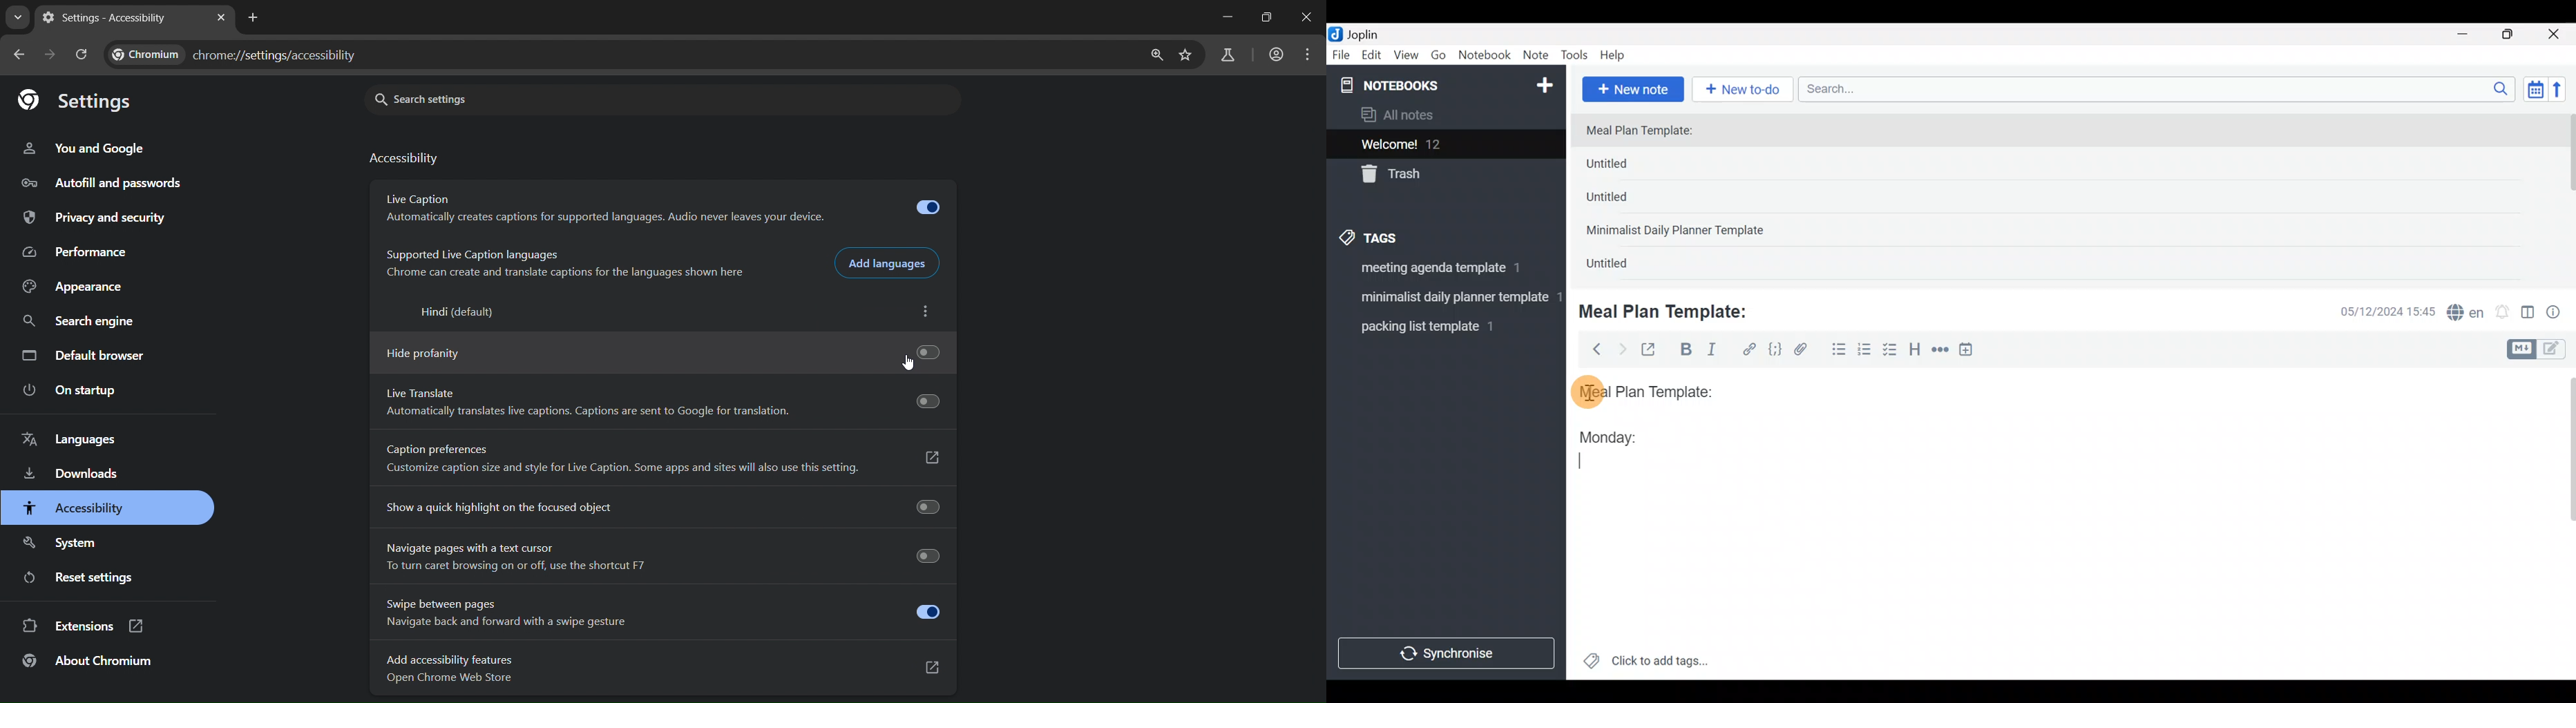 The height and width of the screenshot is (728, 2576). Describe the element at coordinates (2052, 566) in the screenshot. I see `Text editor` at that location.